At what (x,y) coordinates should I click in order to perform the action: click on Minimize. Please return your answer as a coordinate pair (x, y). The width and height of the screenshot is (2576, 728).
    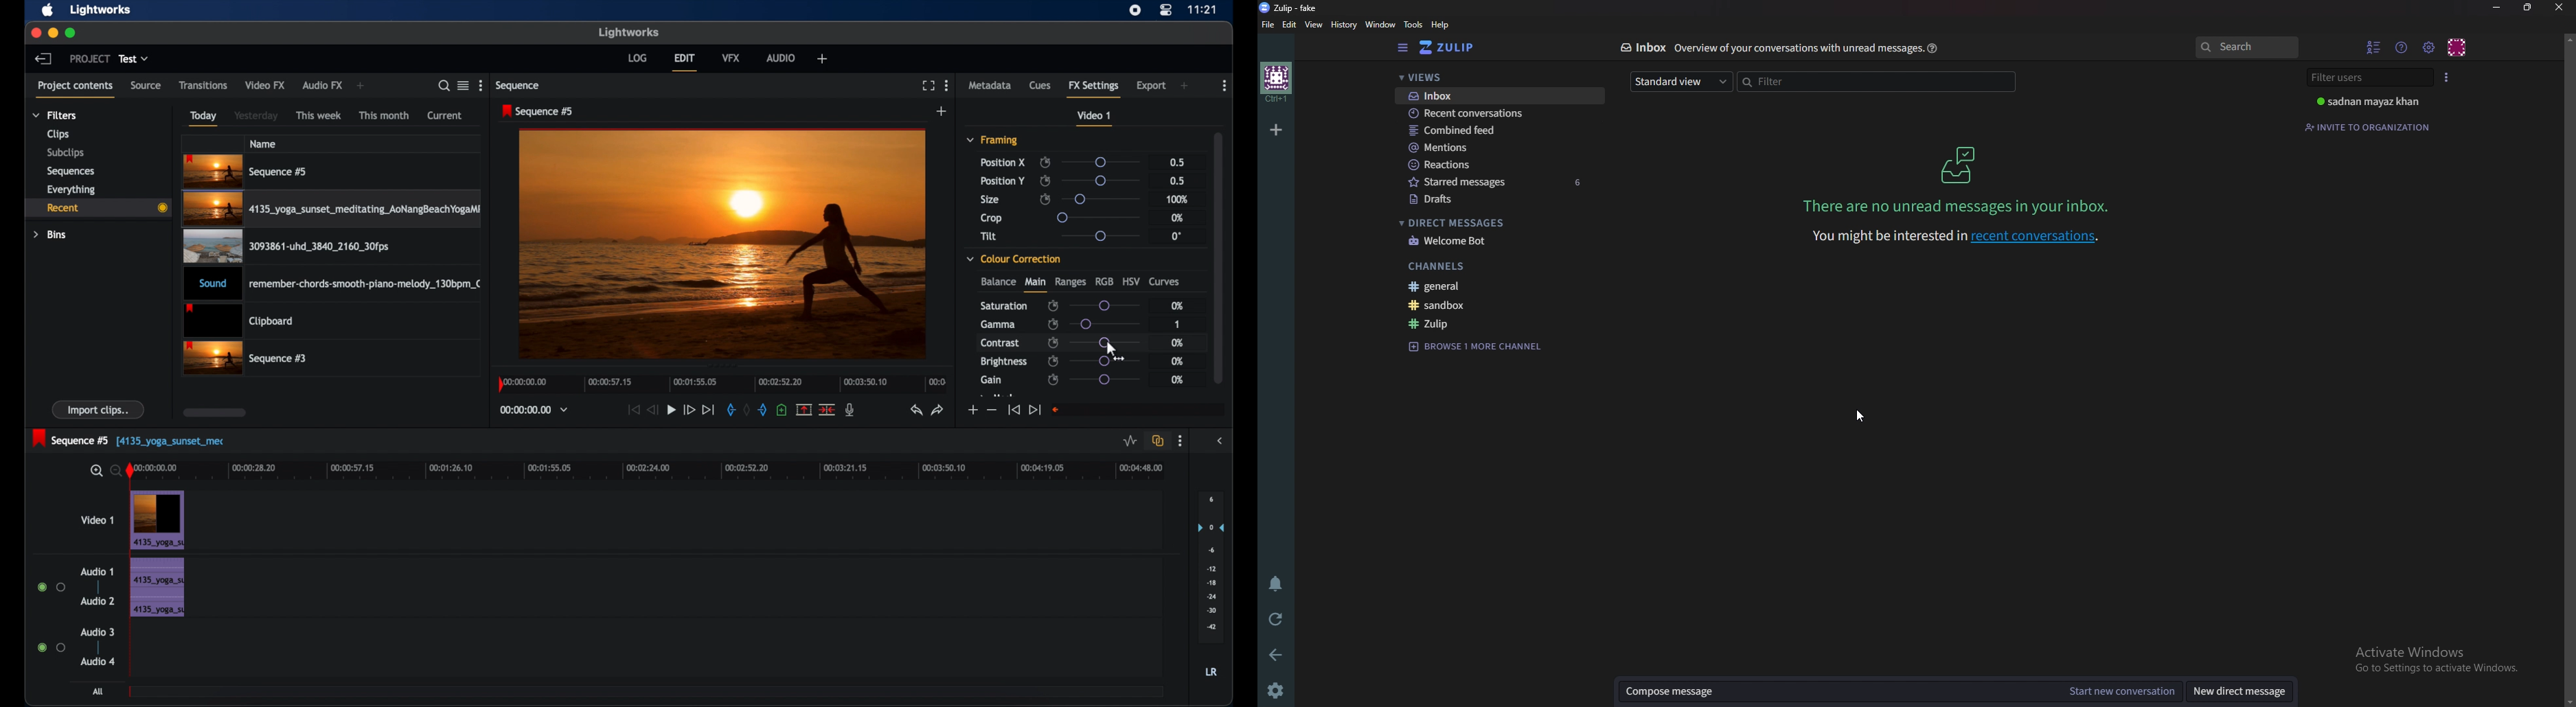
    Looking at the image, I should click on (2498, 6).